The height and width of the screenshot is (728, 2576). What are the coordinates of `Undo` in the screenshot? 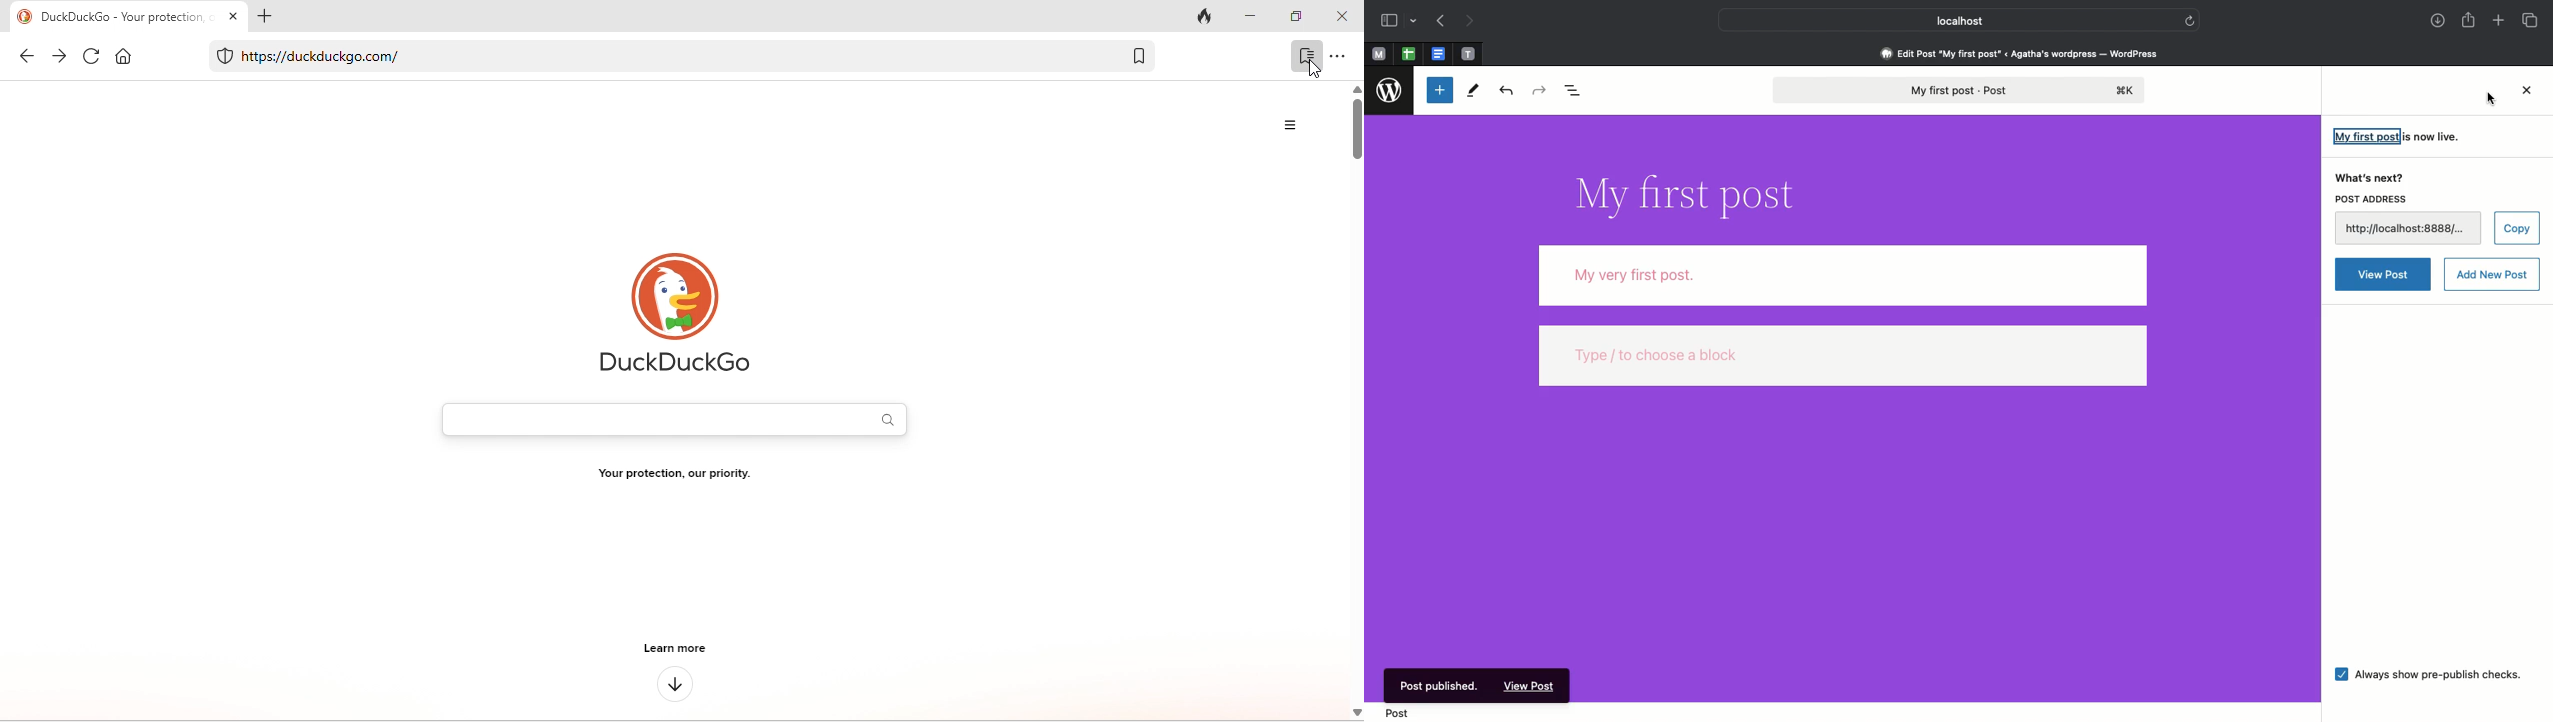 It's located at (1506, 89).